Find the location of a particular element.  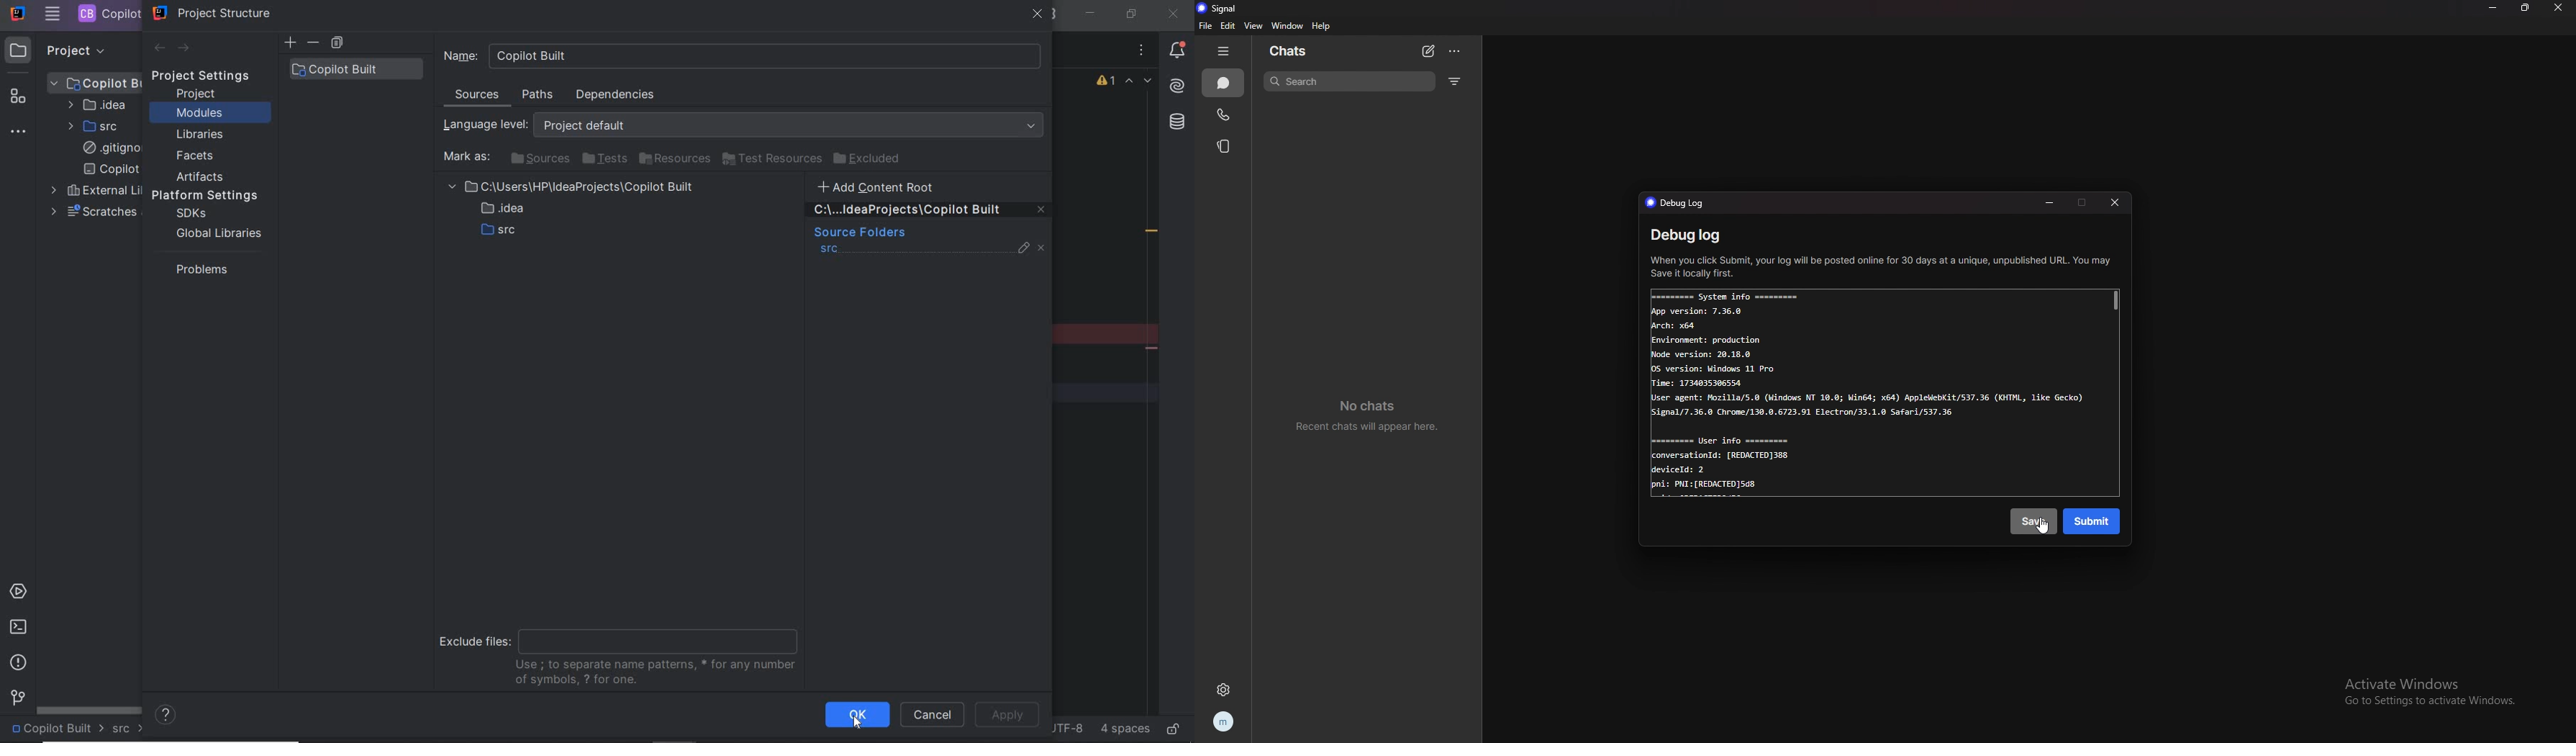

file encoding is located at coordinates (1066, 727).